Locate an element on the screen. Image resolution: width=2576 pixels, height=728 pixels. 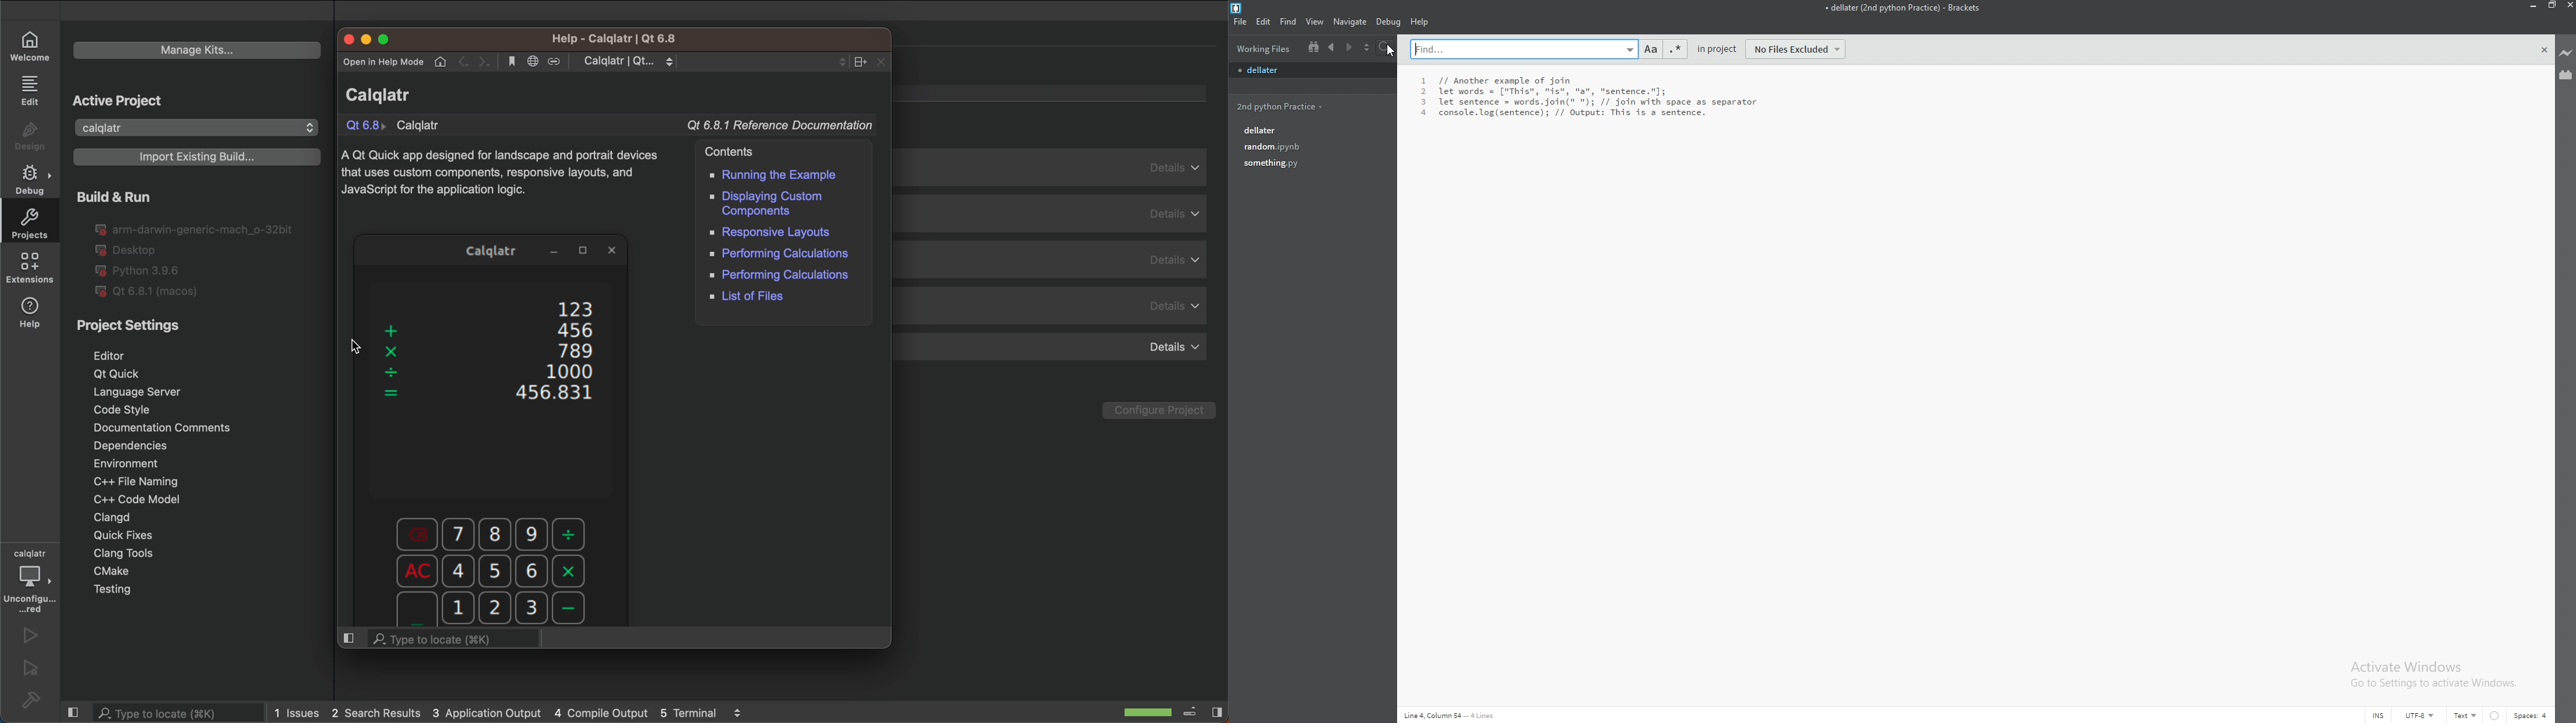
run and debug is located at coordinates (35, 667).